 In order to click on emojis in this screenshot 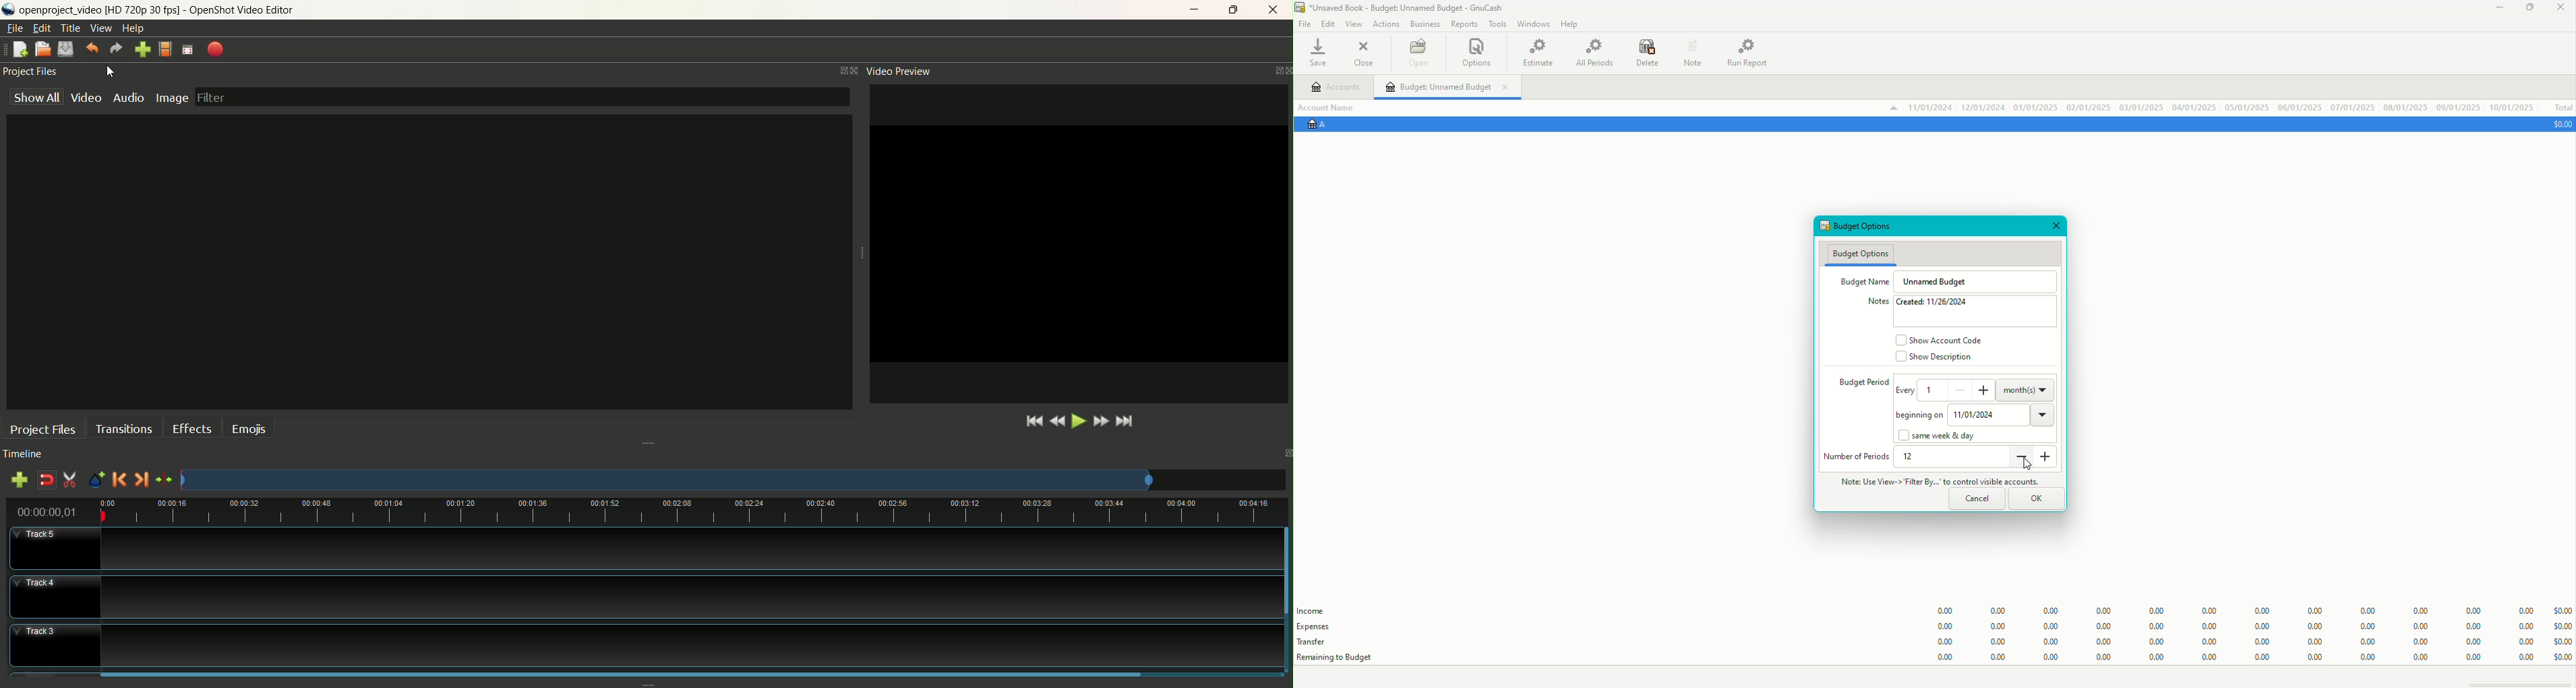, I will do `click(253, 432)`.